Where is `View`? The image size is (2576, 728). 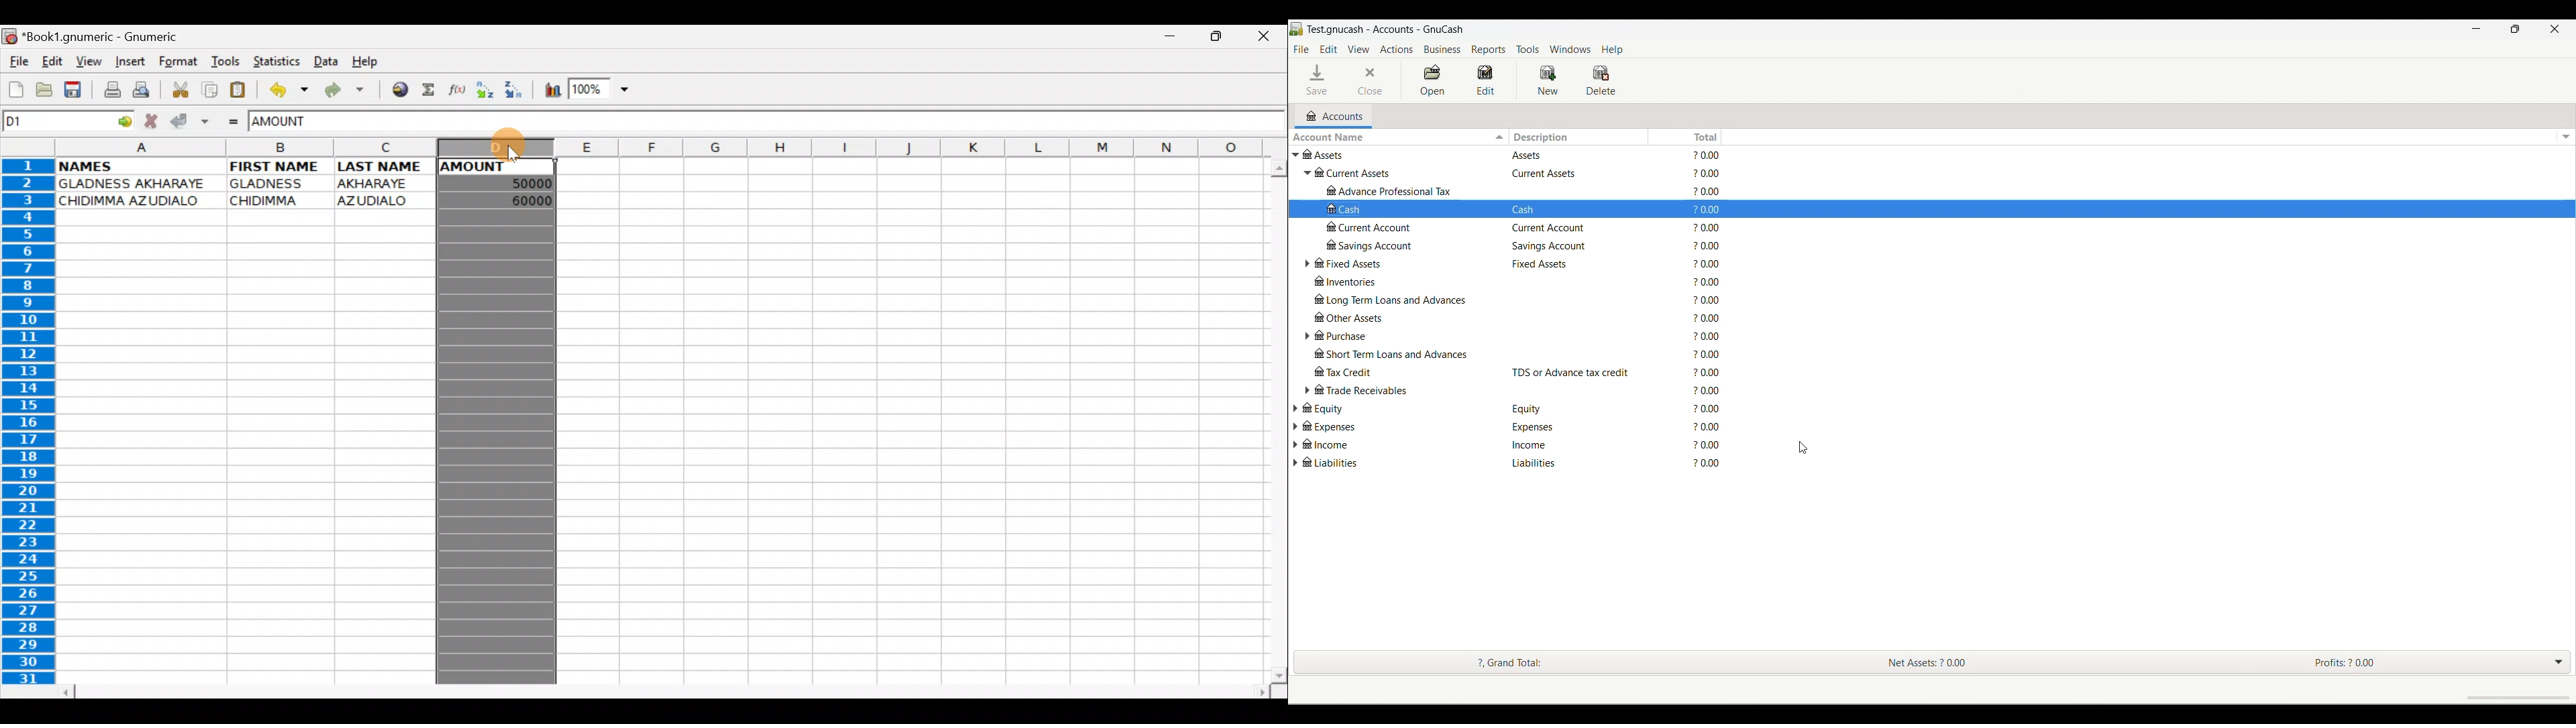
View is located at coordinates (89, 61).